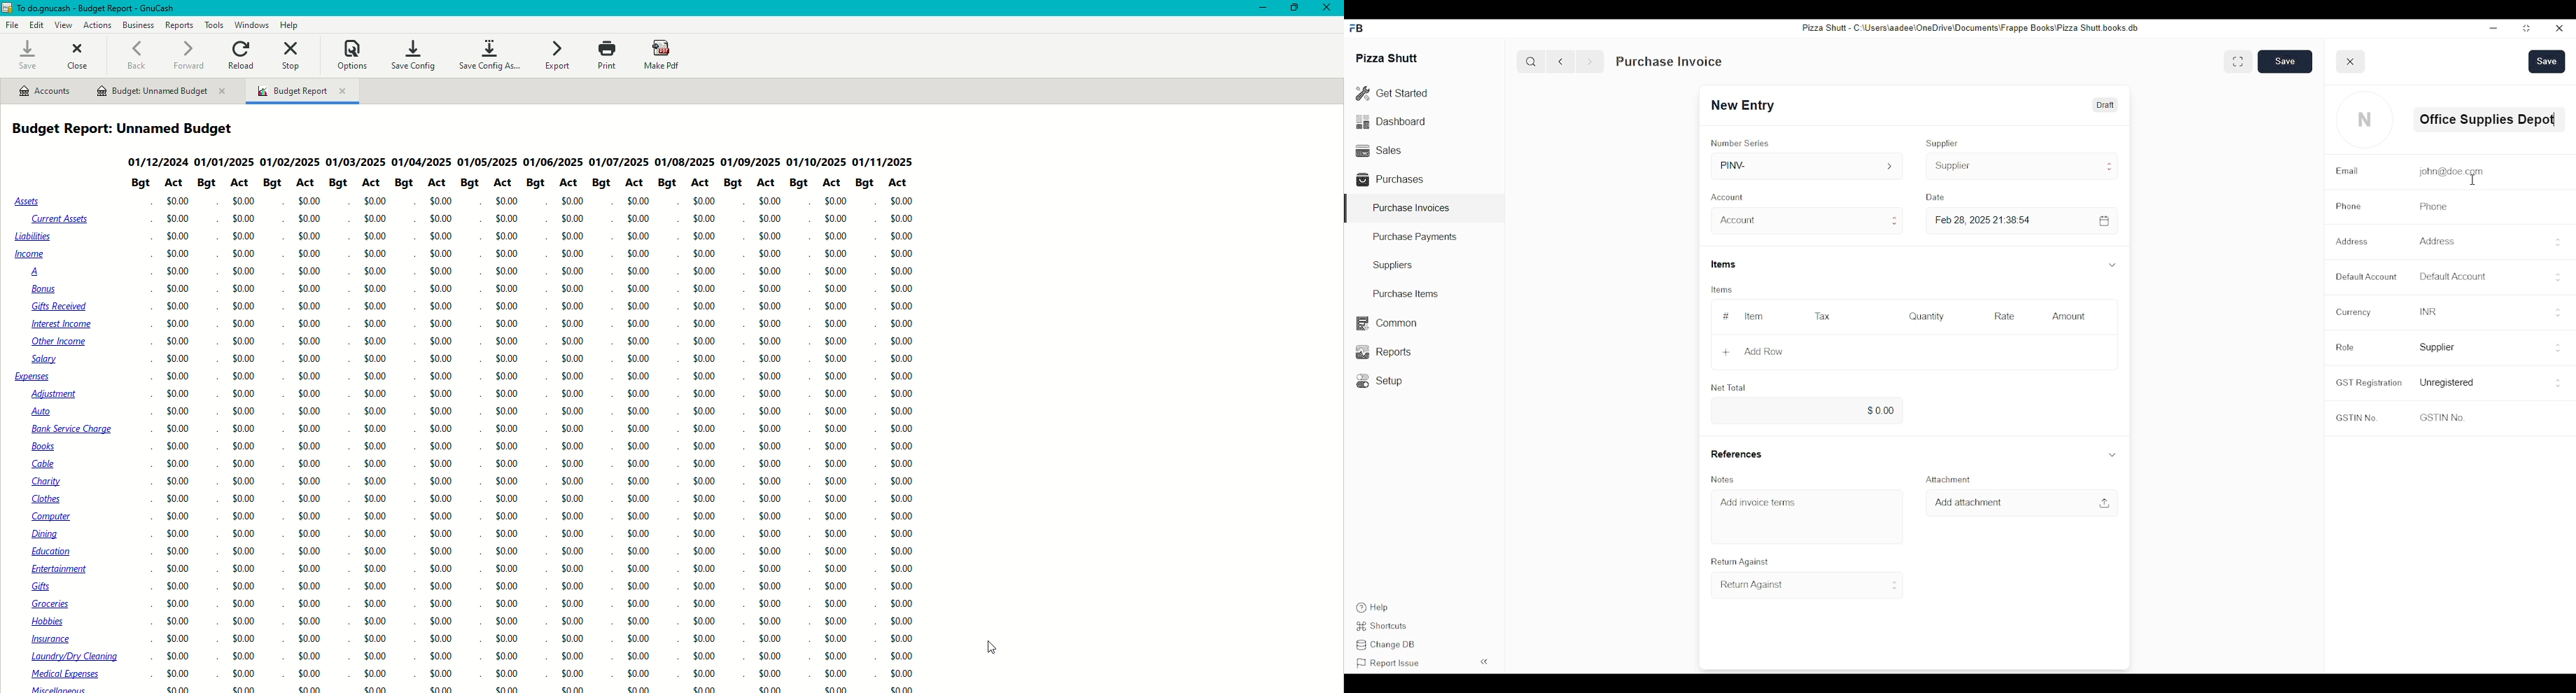 The width and height of the screenshot is (2576, 700). Describe the element at coordinates (2448, 382) in the screenshot. I see `Unregistered` at that location.